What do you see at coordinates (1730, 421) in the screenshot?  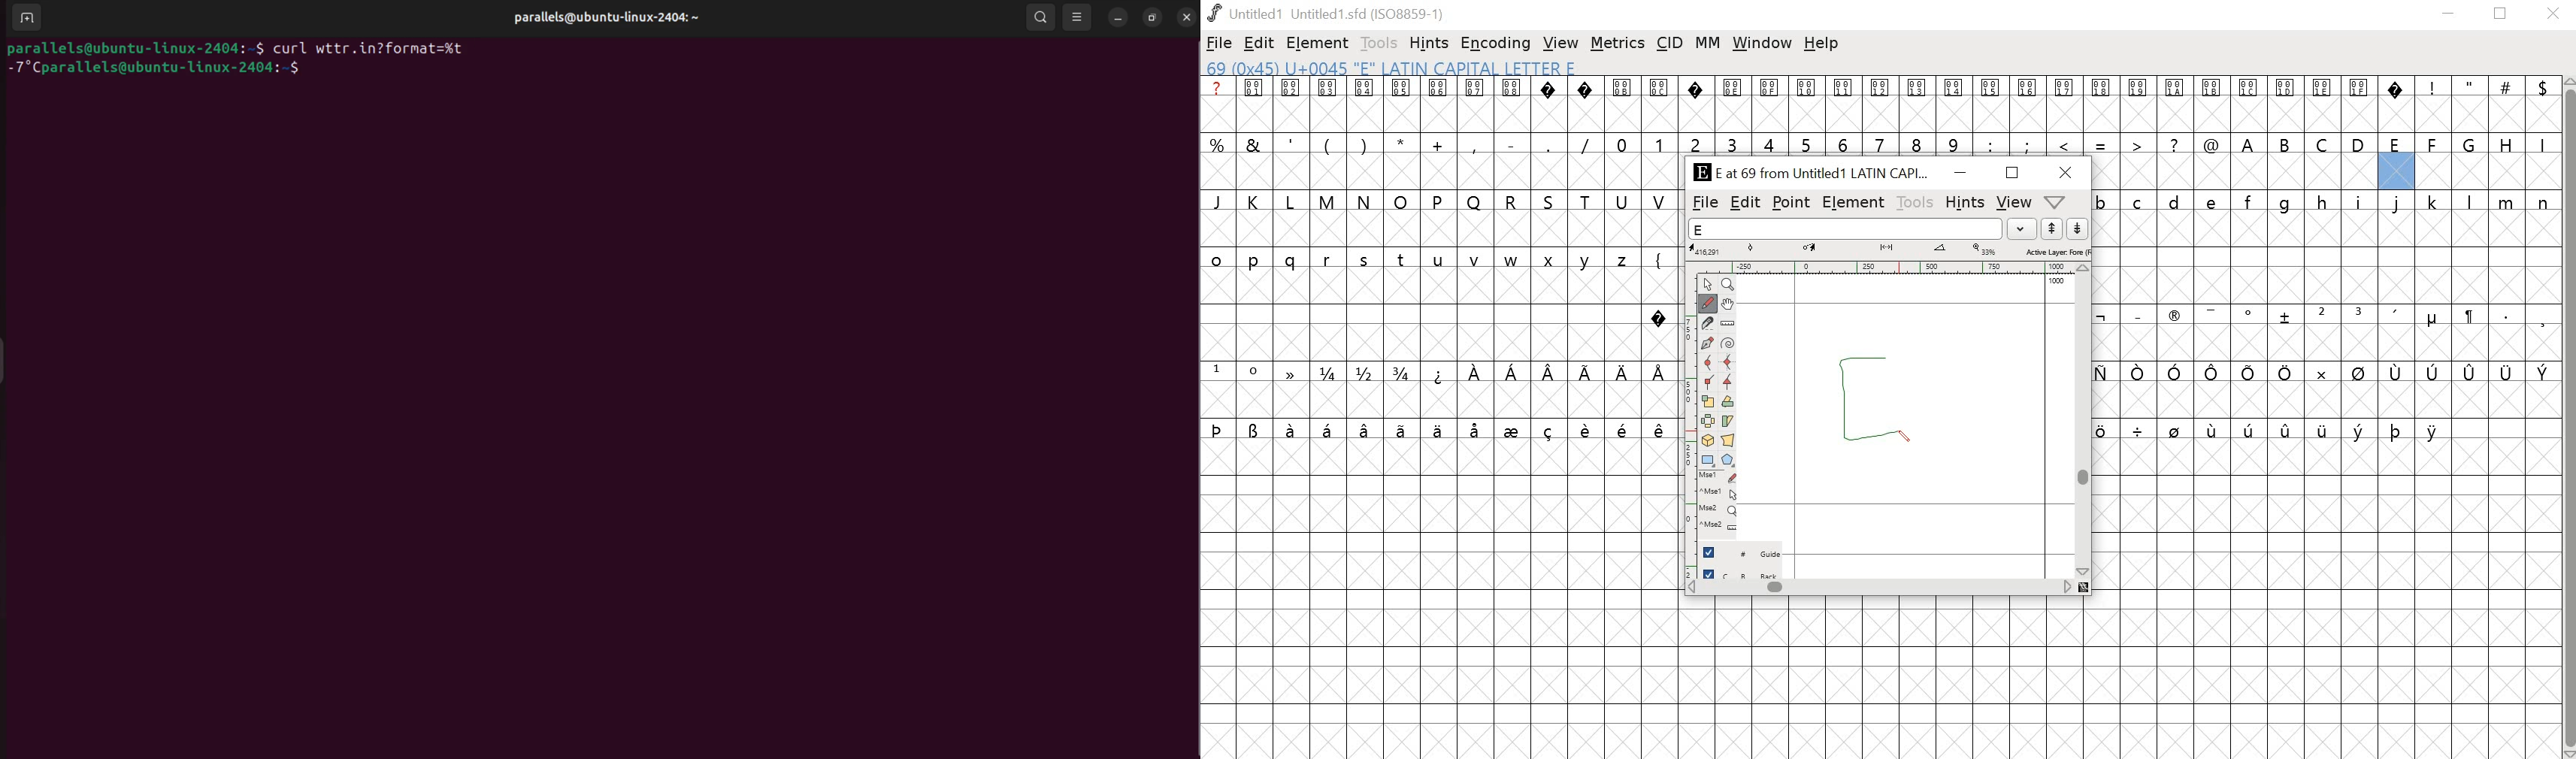 I see `Skew` at bounding box center [1730, 421].